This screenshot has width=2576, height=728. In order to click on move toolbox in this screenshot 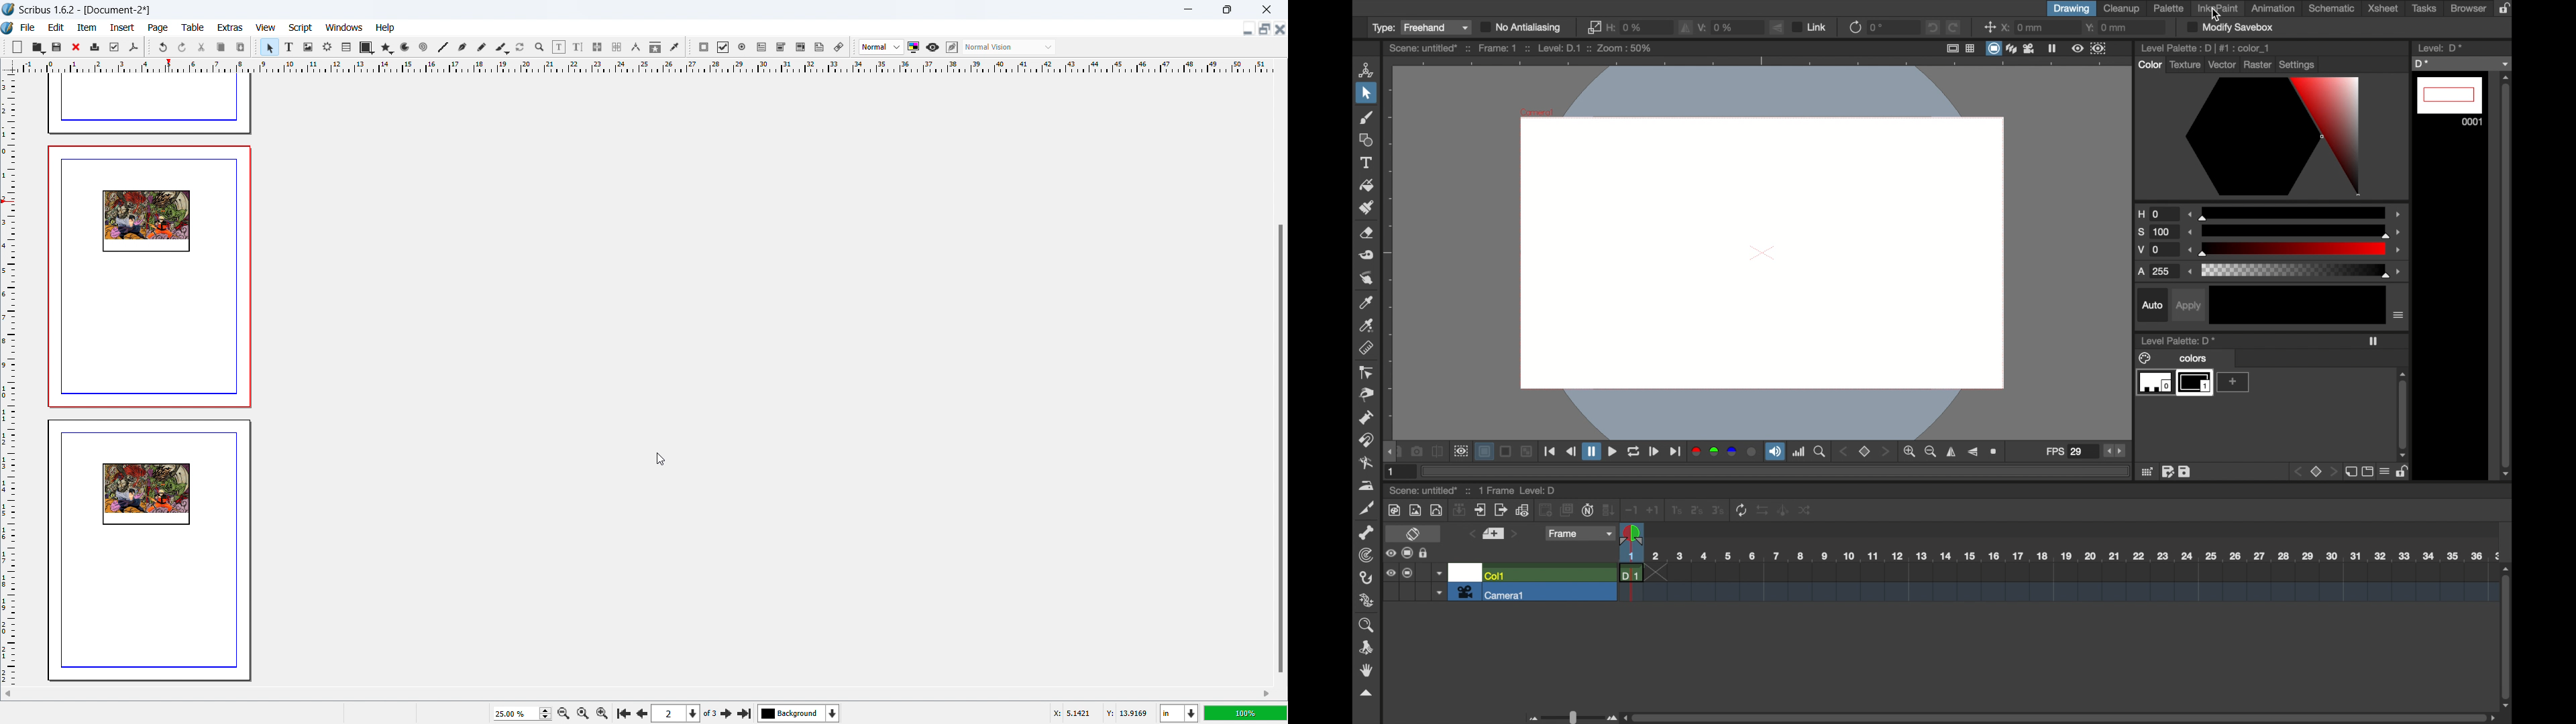, I will do `click(690, 48)`.